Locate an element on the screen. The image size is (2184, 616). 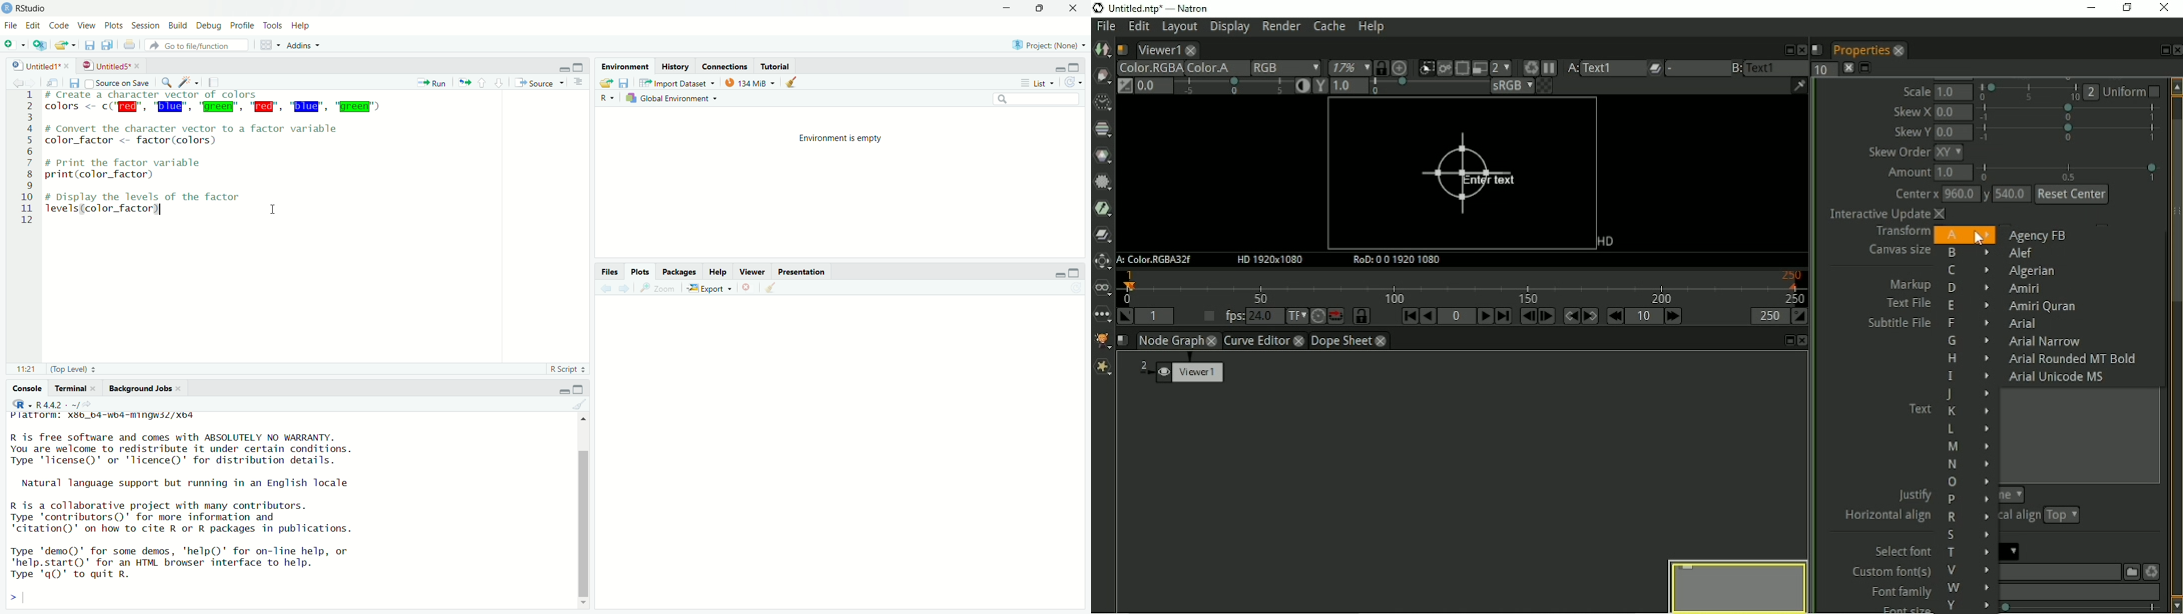
build is located at coordinates (179, 25).